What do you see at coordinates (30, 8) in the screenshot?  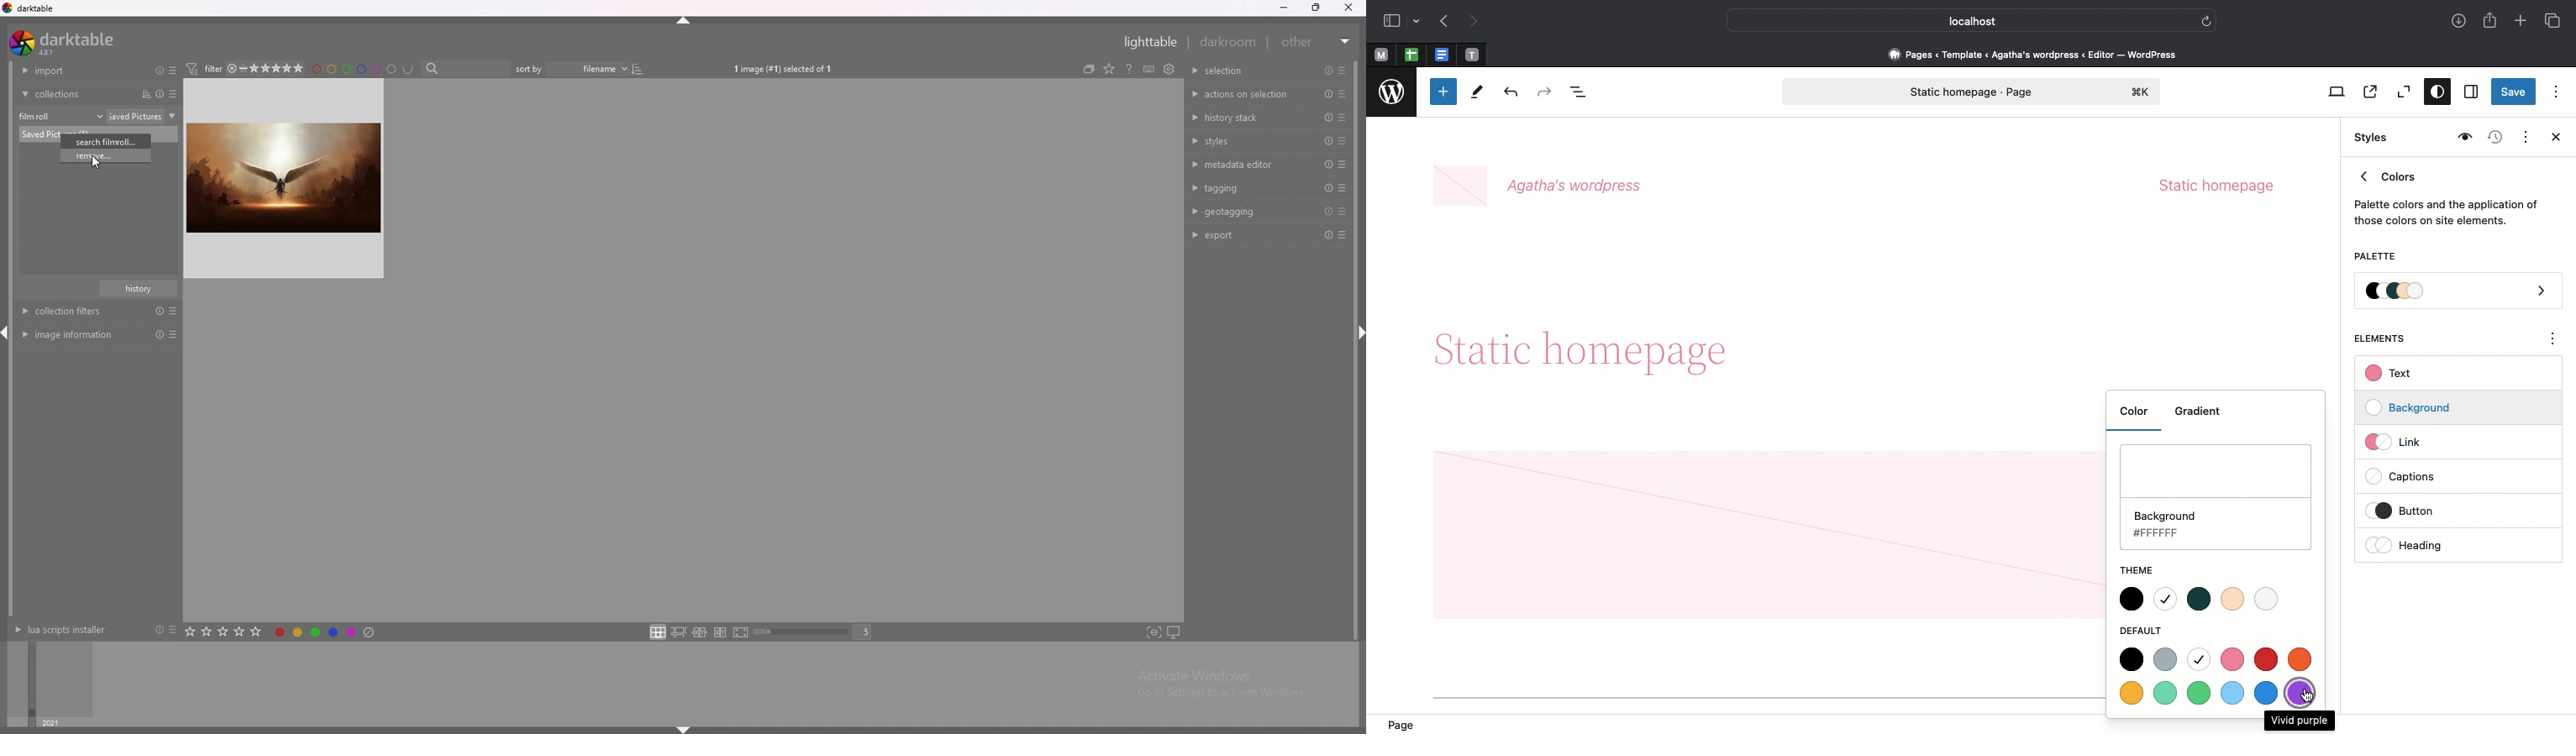 I see `darktable` at bounding box center [30, 8].